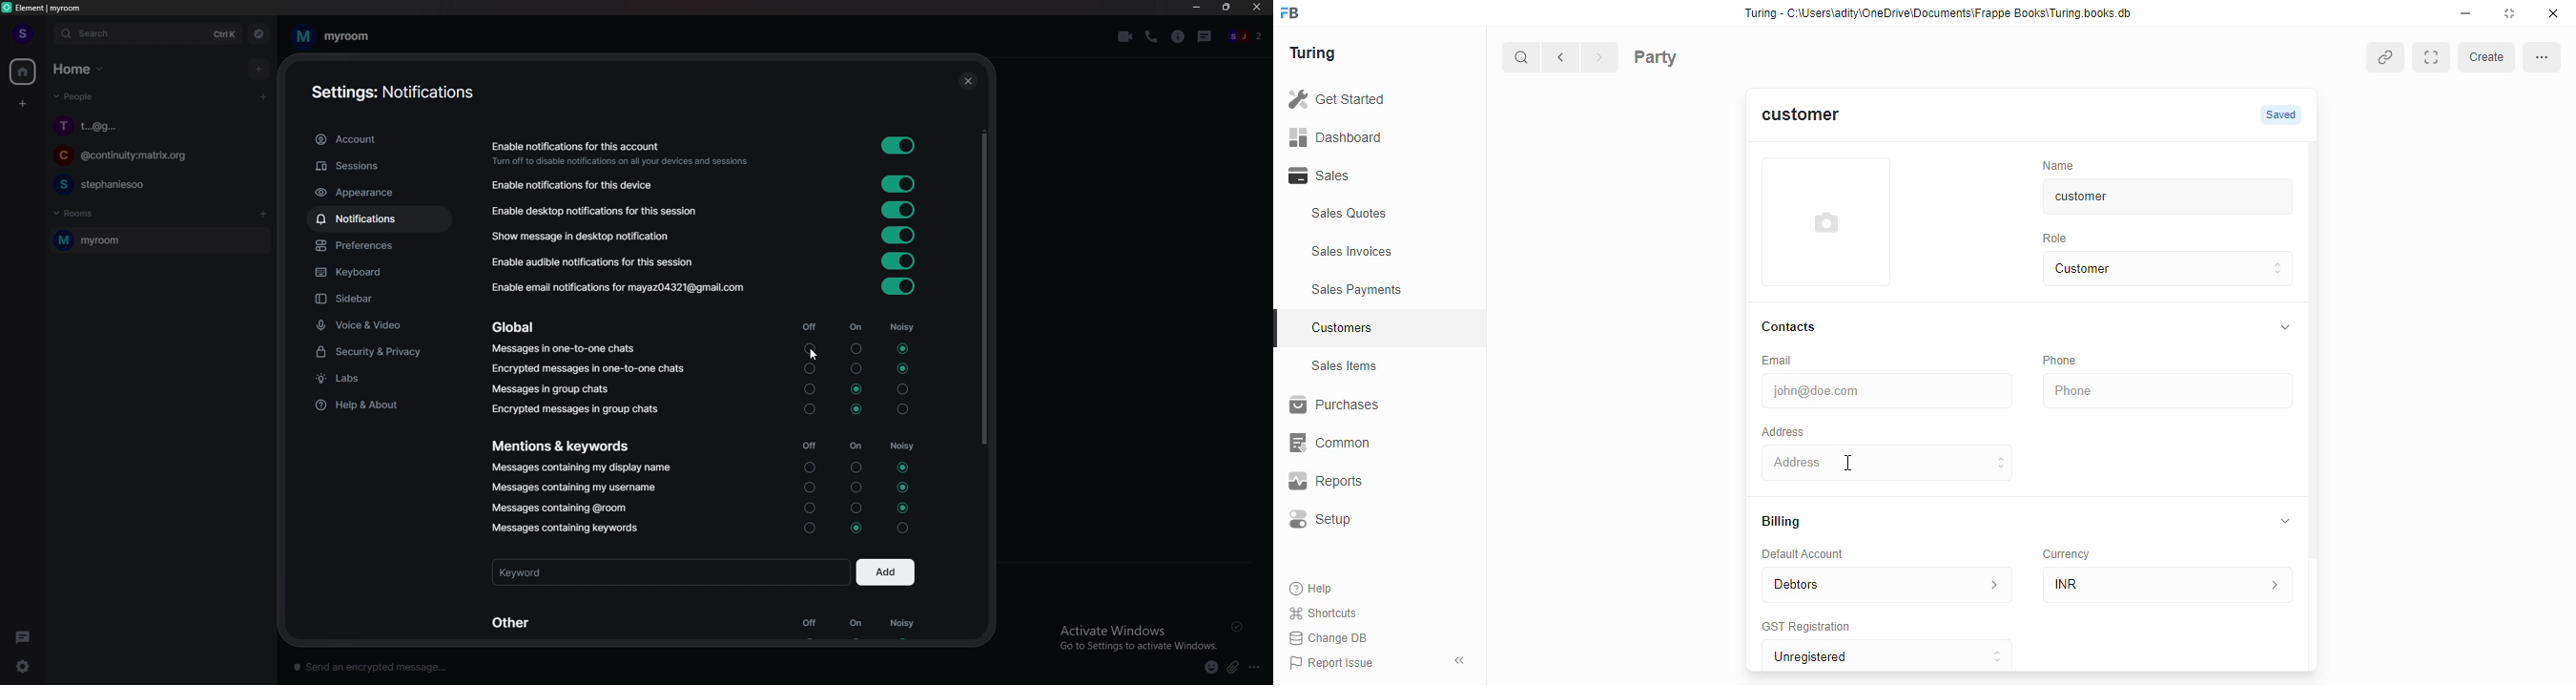 The width and height of the screenshot is (2576, 700). I want to click on maximise, so click(2513, 13).